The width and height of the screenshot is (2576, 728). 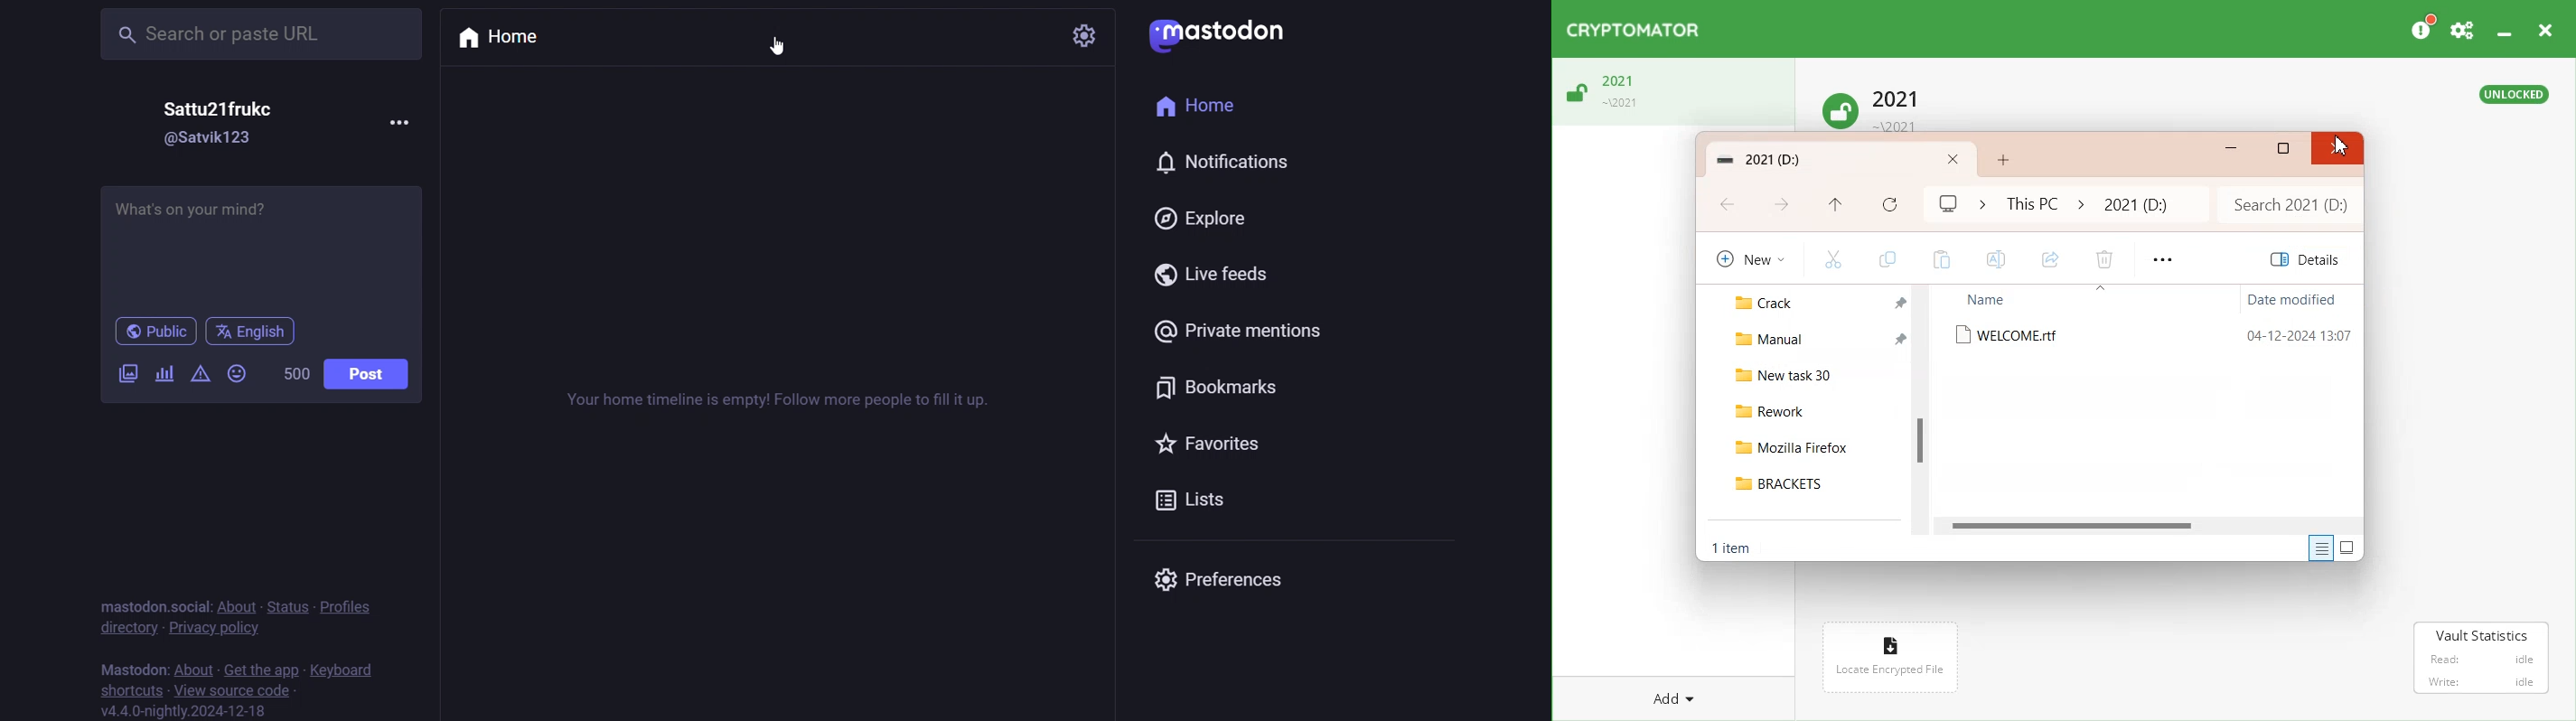 What do you see at coordinates (1198, 106) in the screenshot?
I see `home` at bounding box center [1198, 106].